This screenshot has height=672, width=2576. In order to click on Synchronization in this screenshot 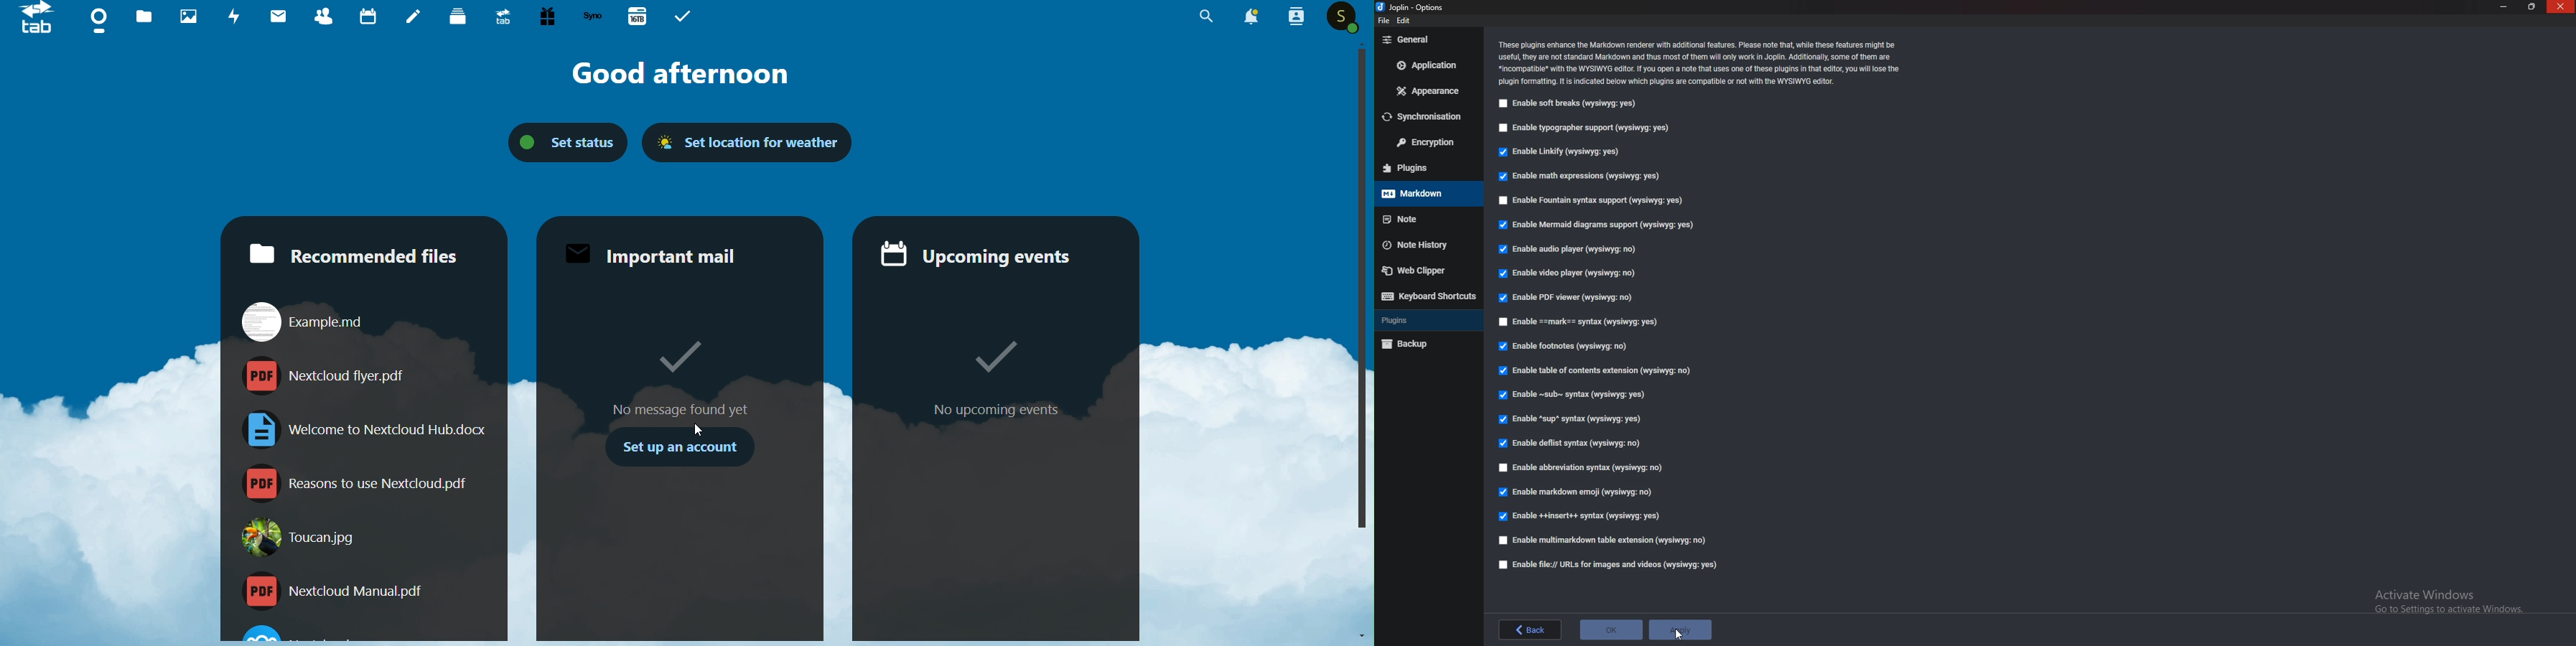, I will do `click(1426, 118)`.